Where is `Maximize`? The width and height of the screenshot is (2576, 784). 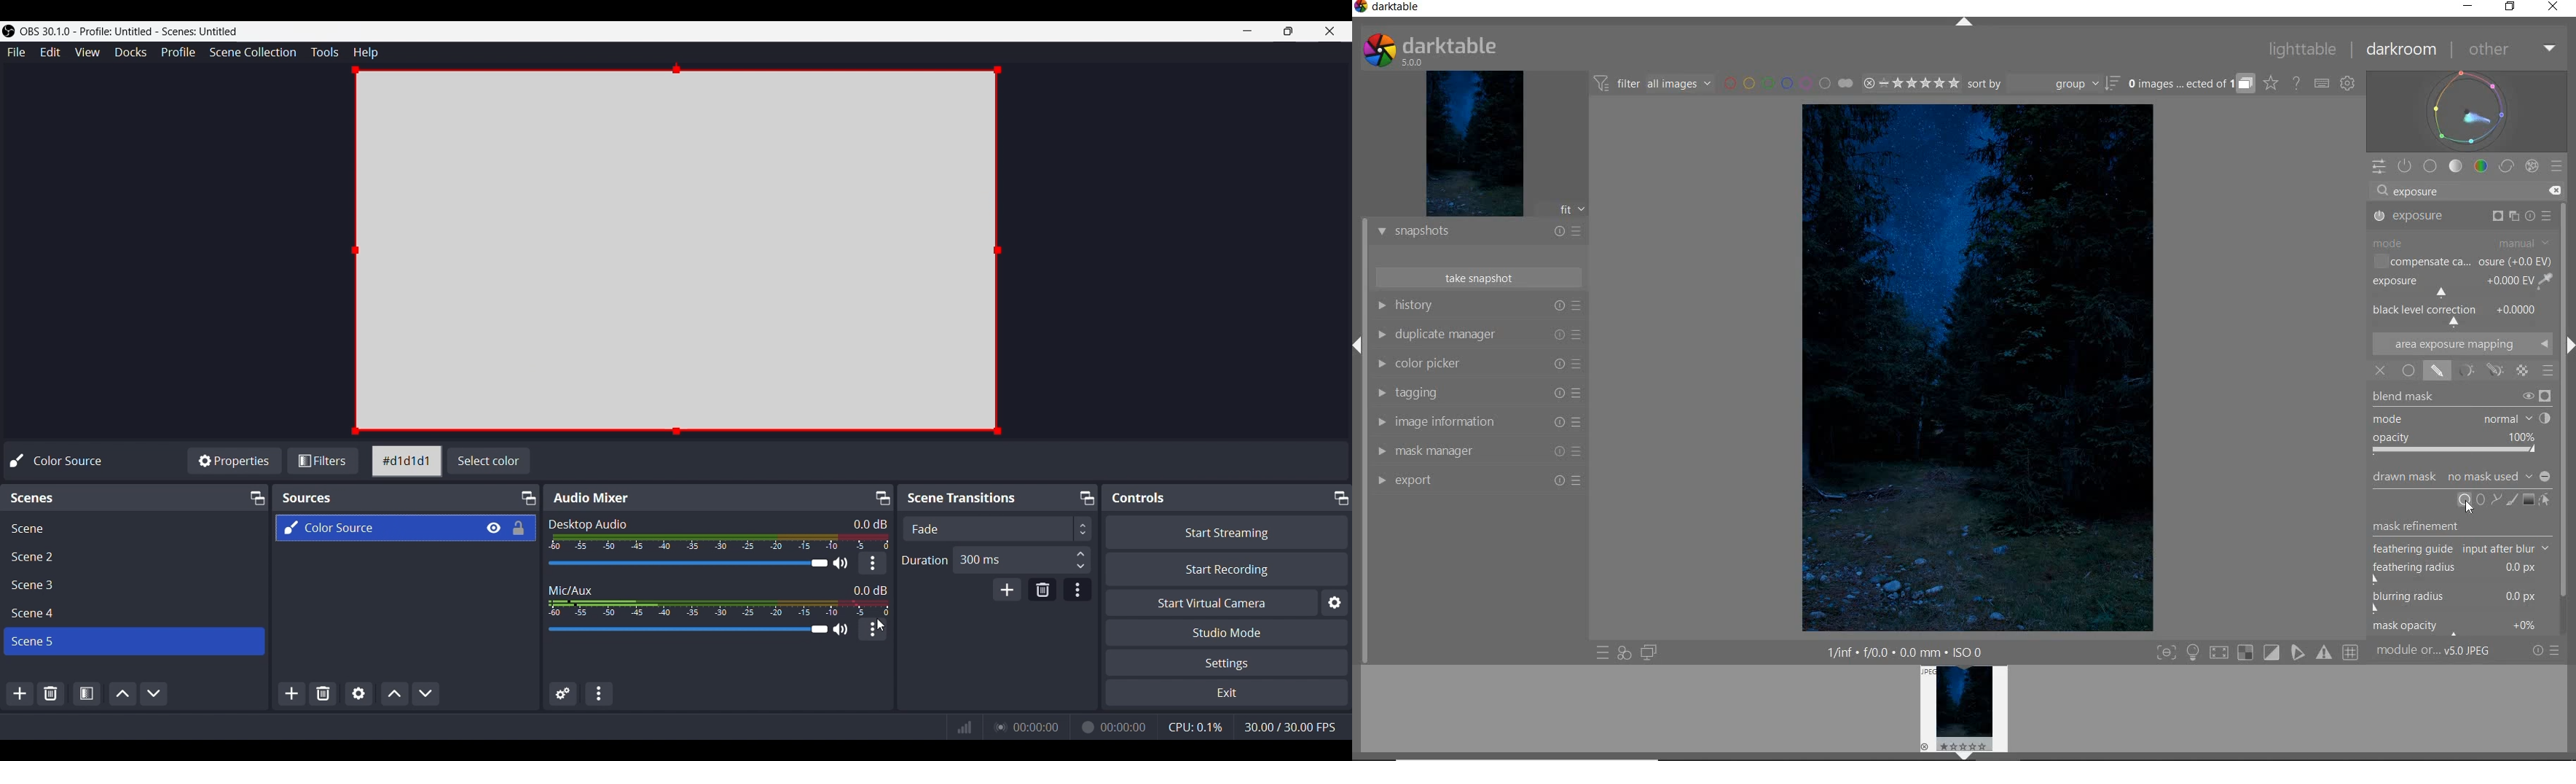
Maximize is located at coordinates (881, 495).